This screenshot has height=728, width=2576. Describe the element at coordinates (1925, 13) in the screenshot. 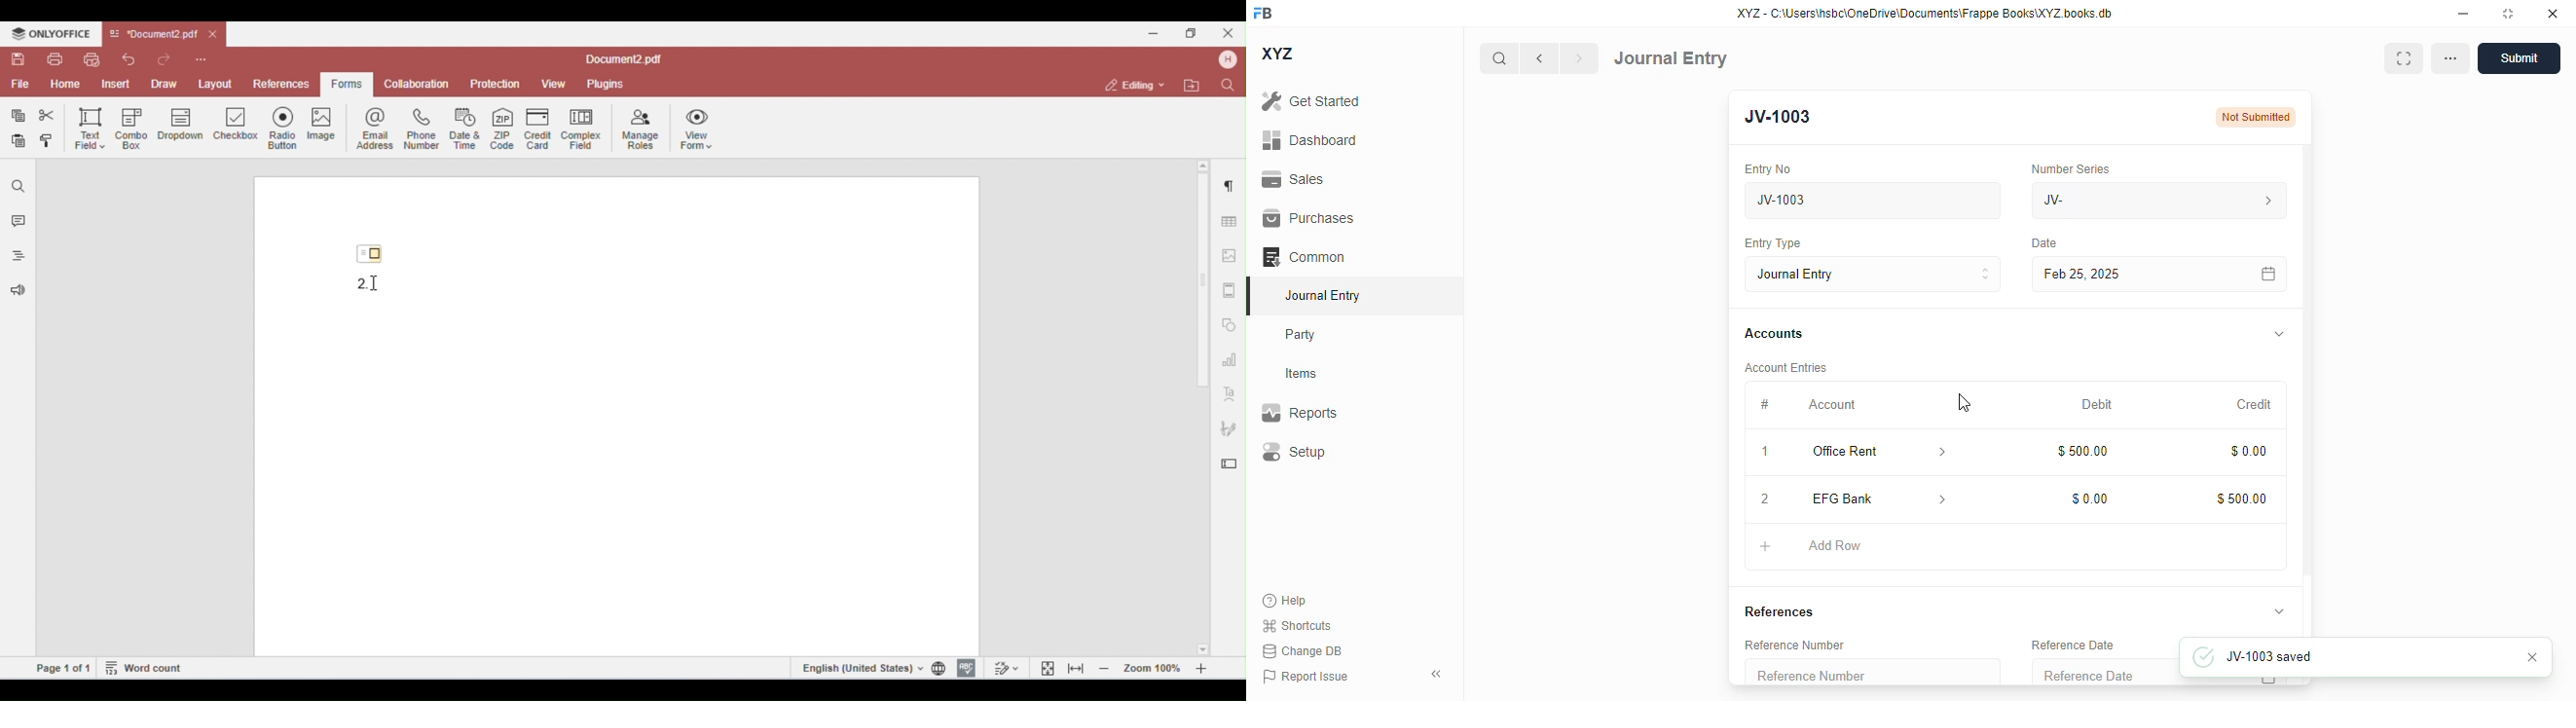

I see `XYZ - C:\Users\hsbc\OneDrive\Documents\Frappe Books\XYZ books.db` at that location.